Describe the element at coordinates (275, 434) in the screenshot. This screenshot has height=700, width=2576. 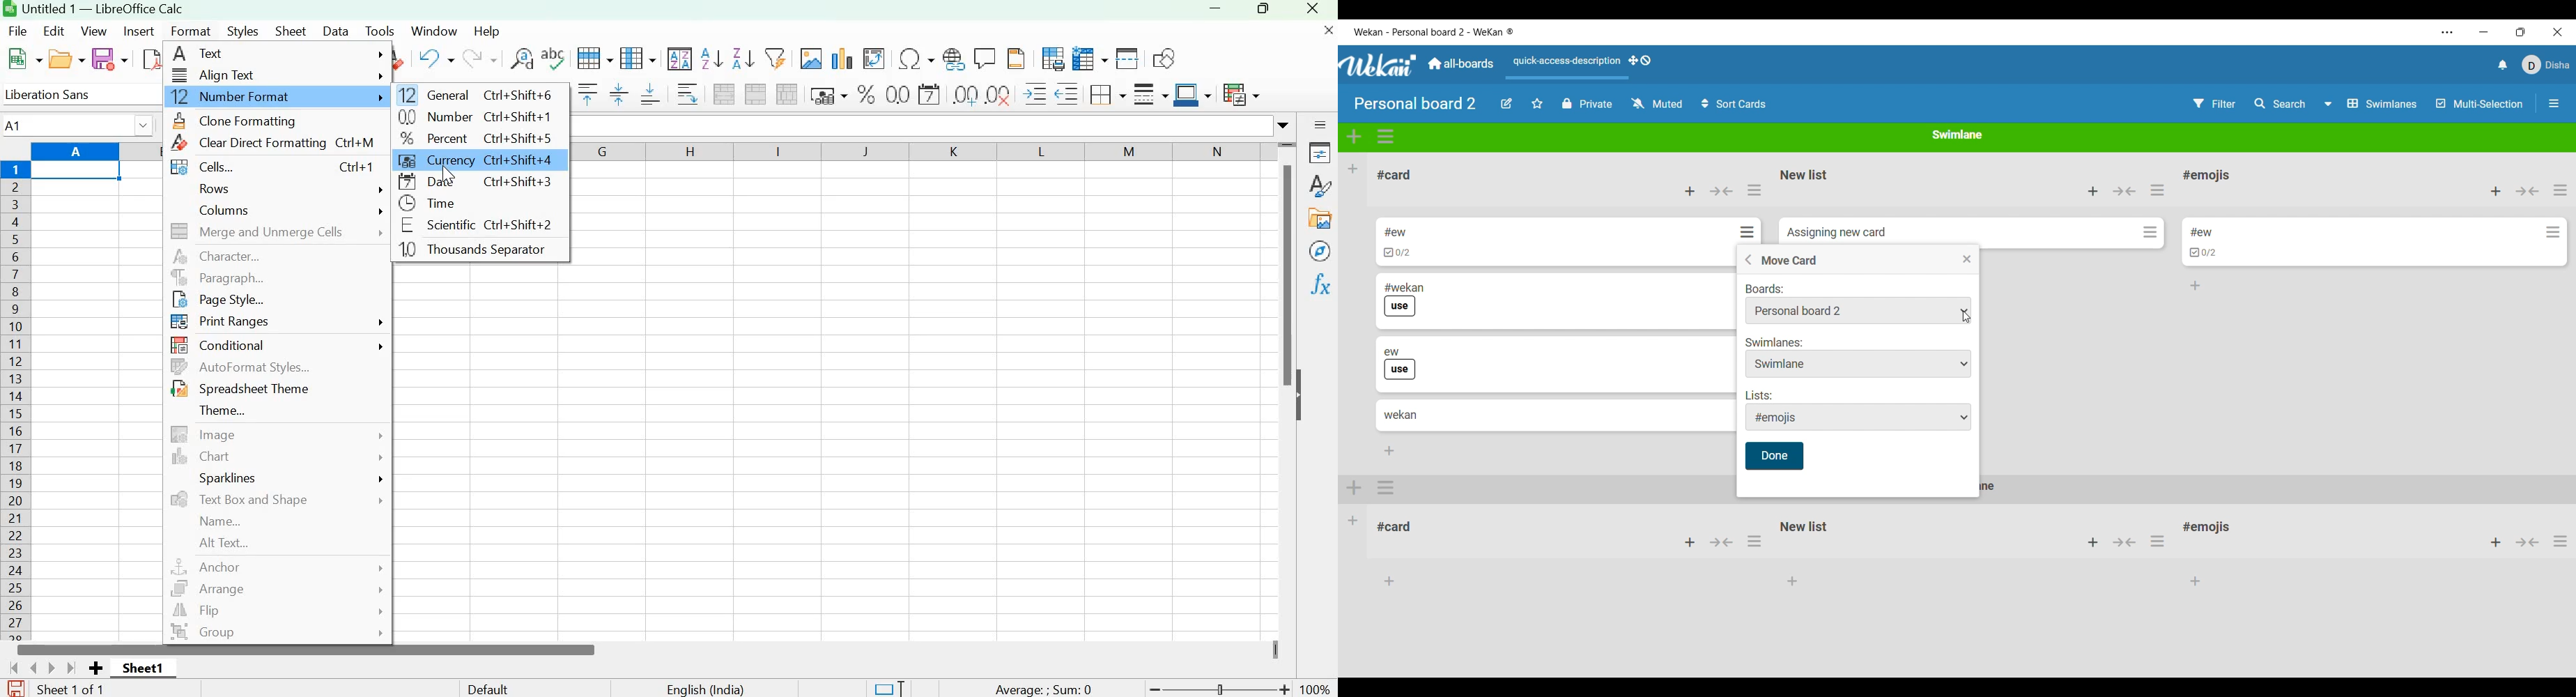
I see `Image` at that location.